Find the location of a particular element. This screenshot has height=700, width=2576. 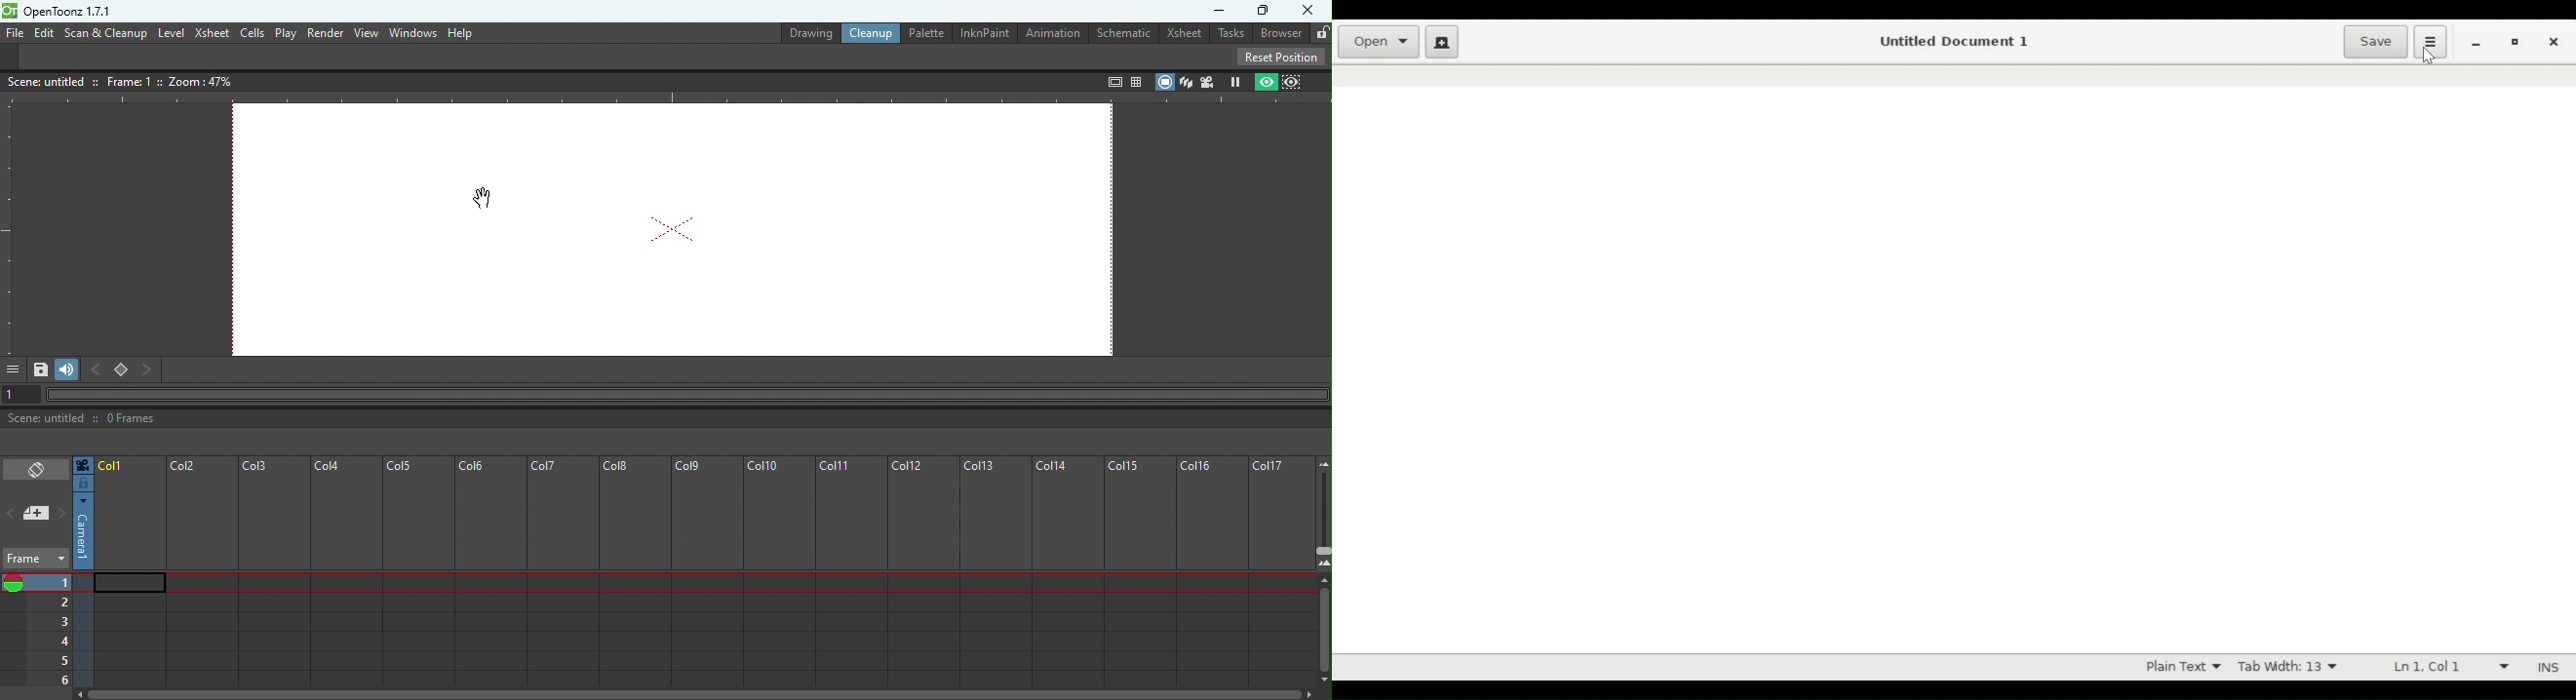

Set key is located at coordinates (120, 368).